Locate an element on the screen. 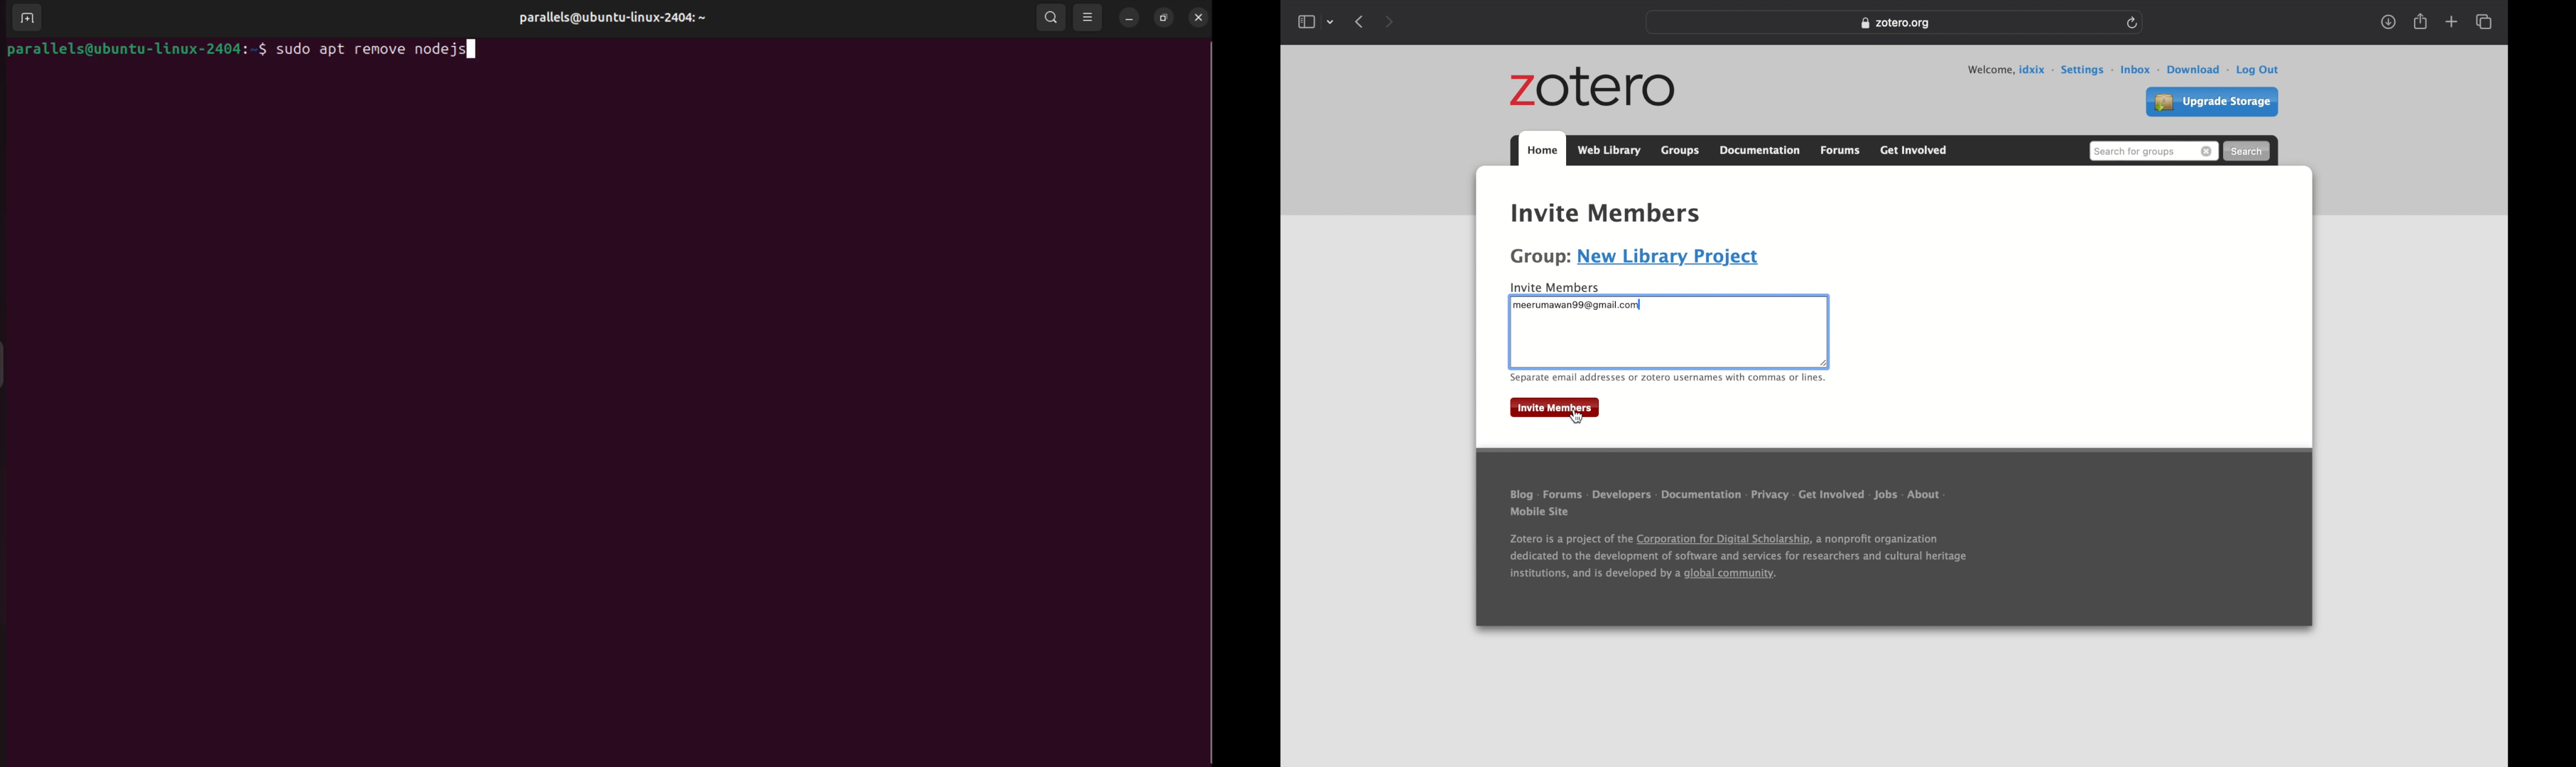 This screenshot has height=784, width=2576. Scrollbar is located at coordinates (1200, 375).